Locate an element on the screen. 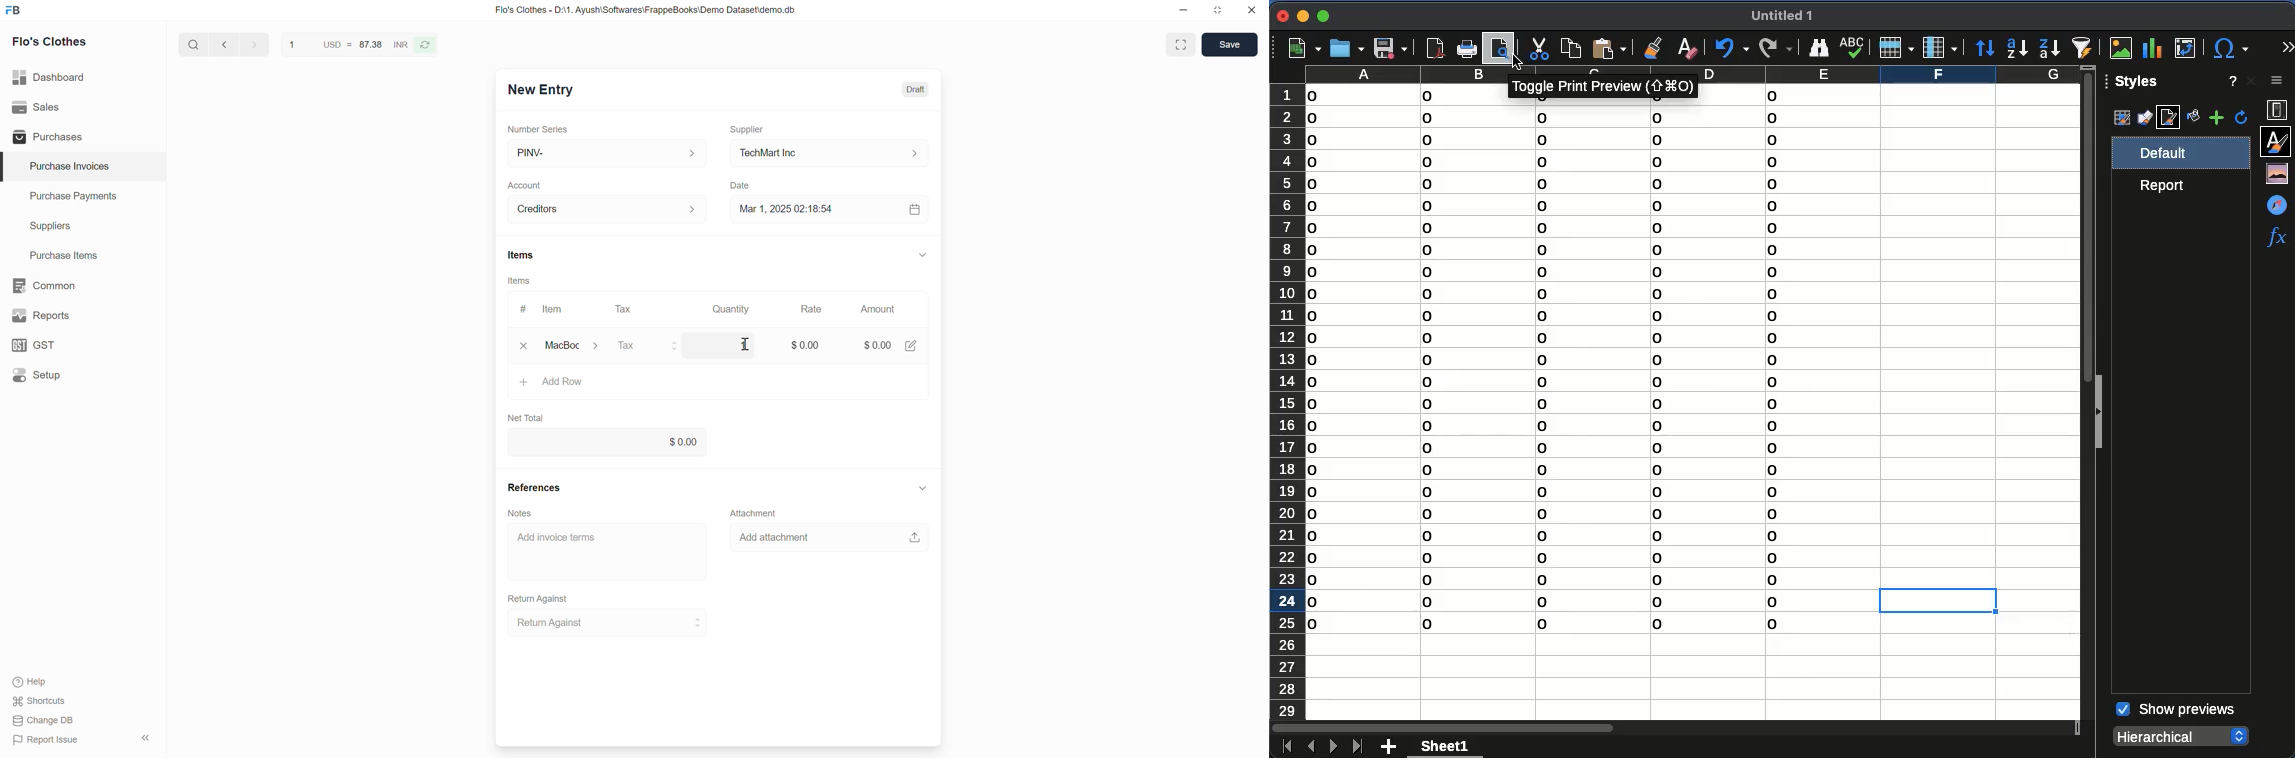 The image size is (2296, 784). minimize is located at coordinates (1302, 16).